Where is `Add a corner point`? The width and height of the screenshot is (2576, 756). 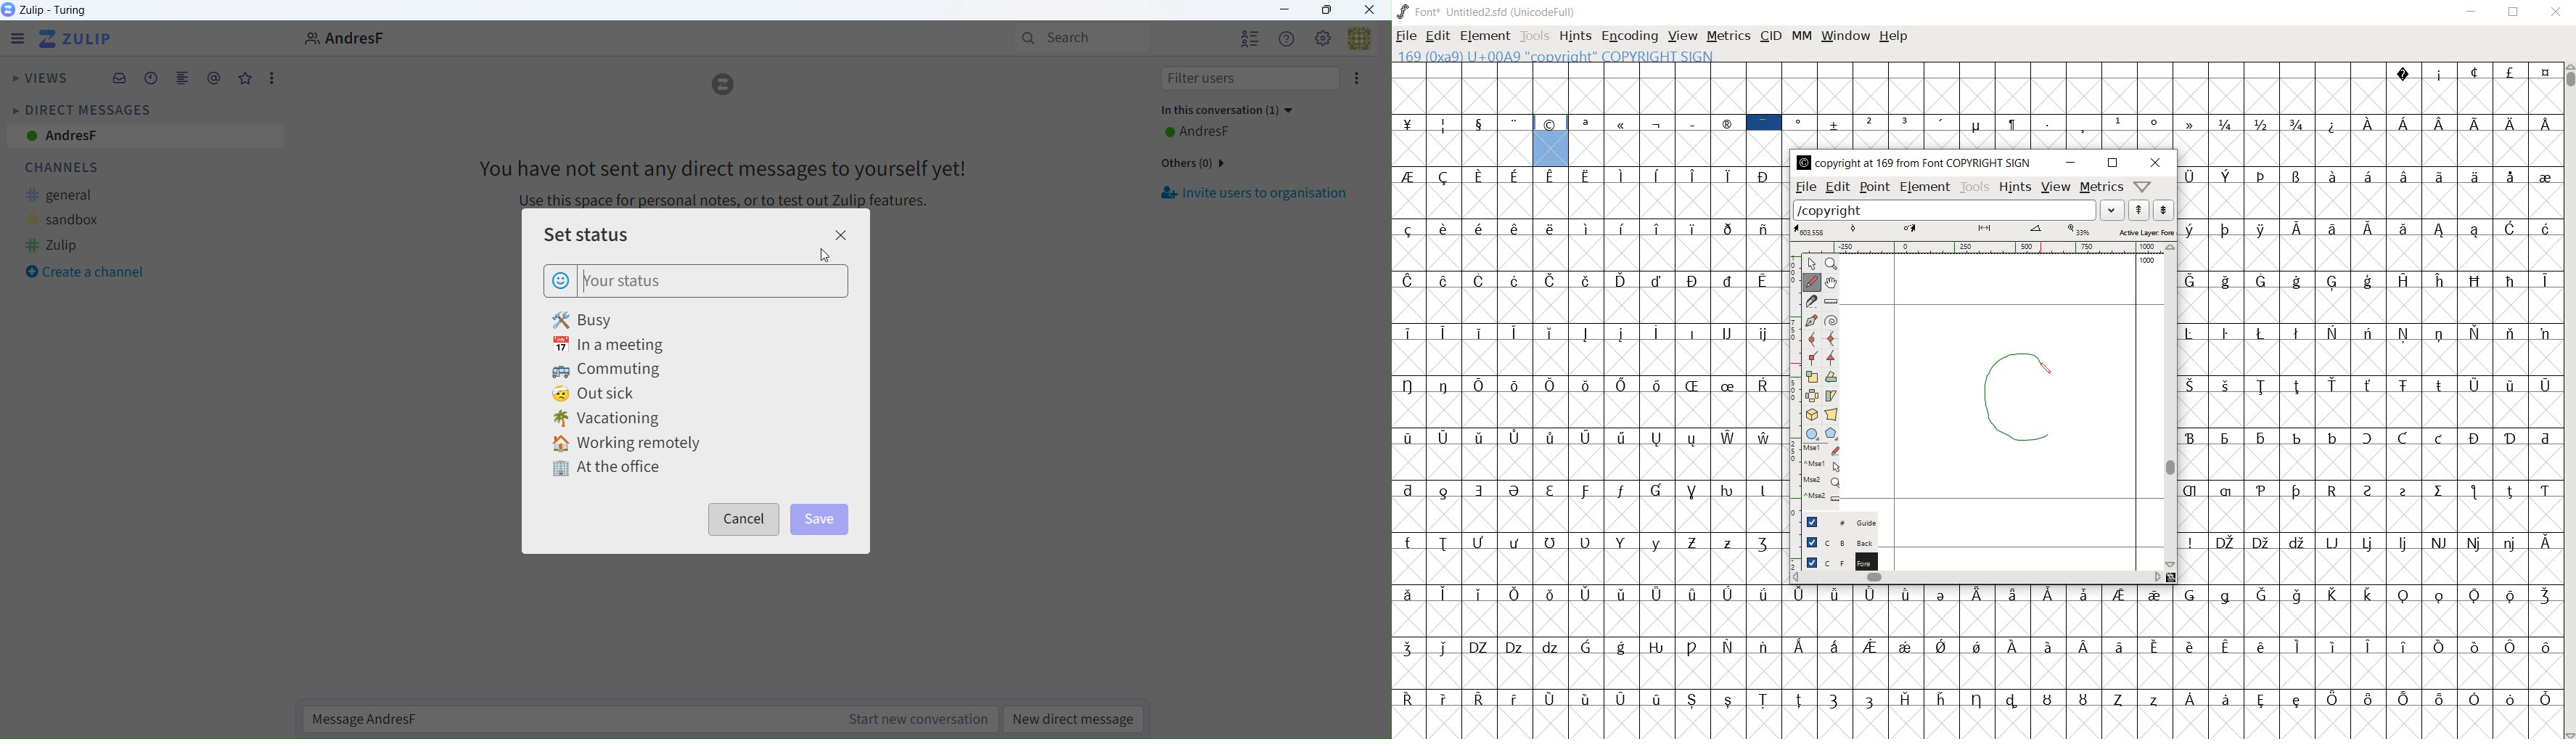
Add a corner point is located at coordinates (1815, 357).